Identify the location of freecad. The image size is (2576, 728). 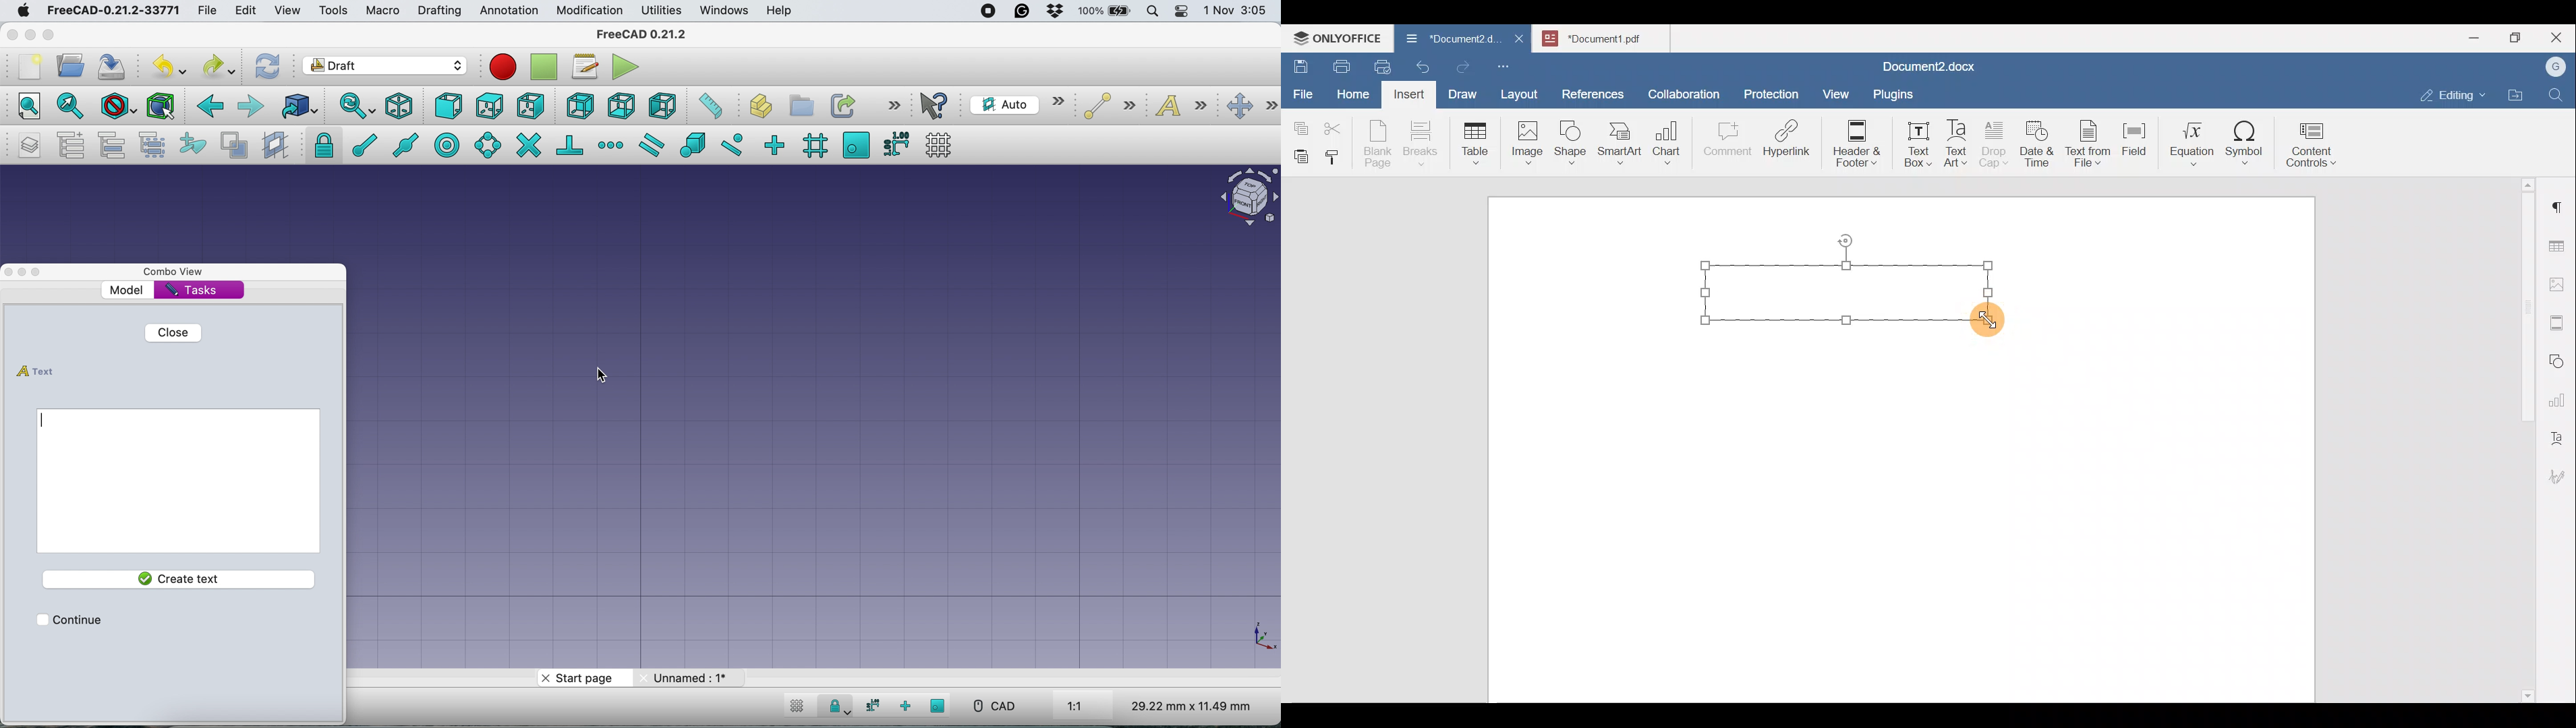
(111, 12).